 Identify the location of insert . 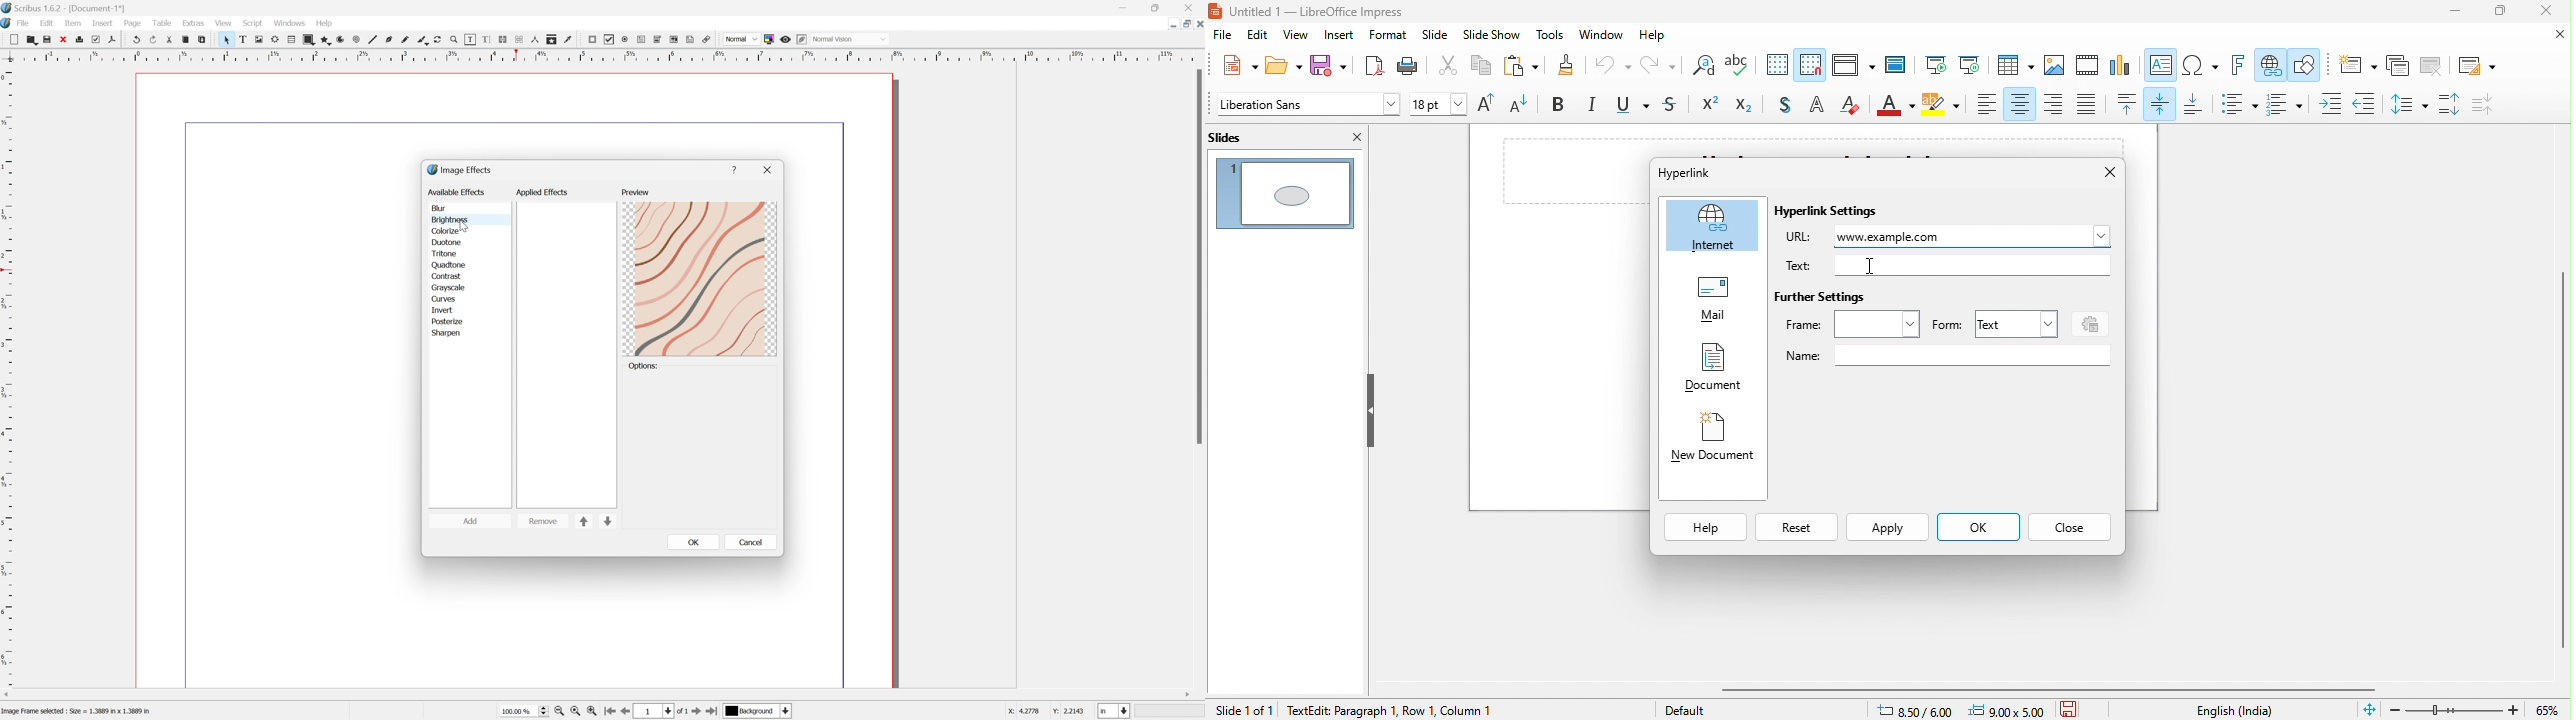
(1340, 35).